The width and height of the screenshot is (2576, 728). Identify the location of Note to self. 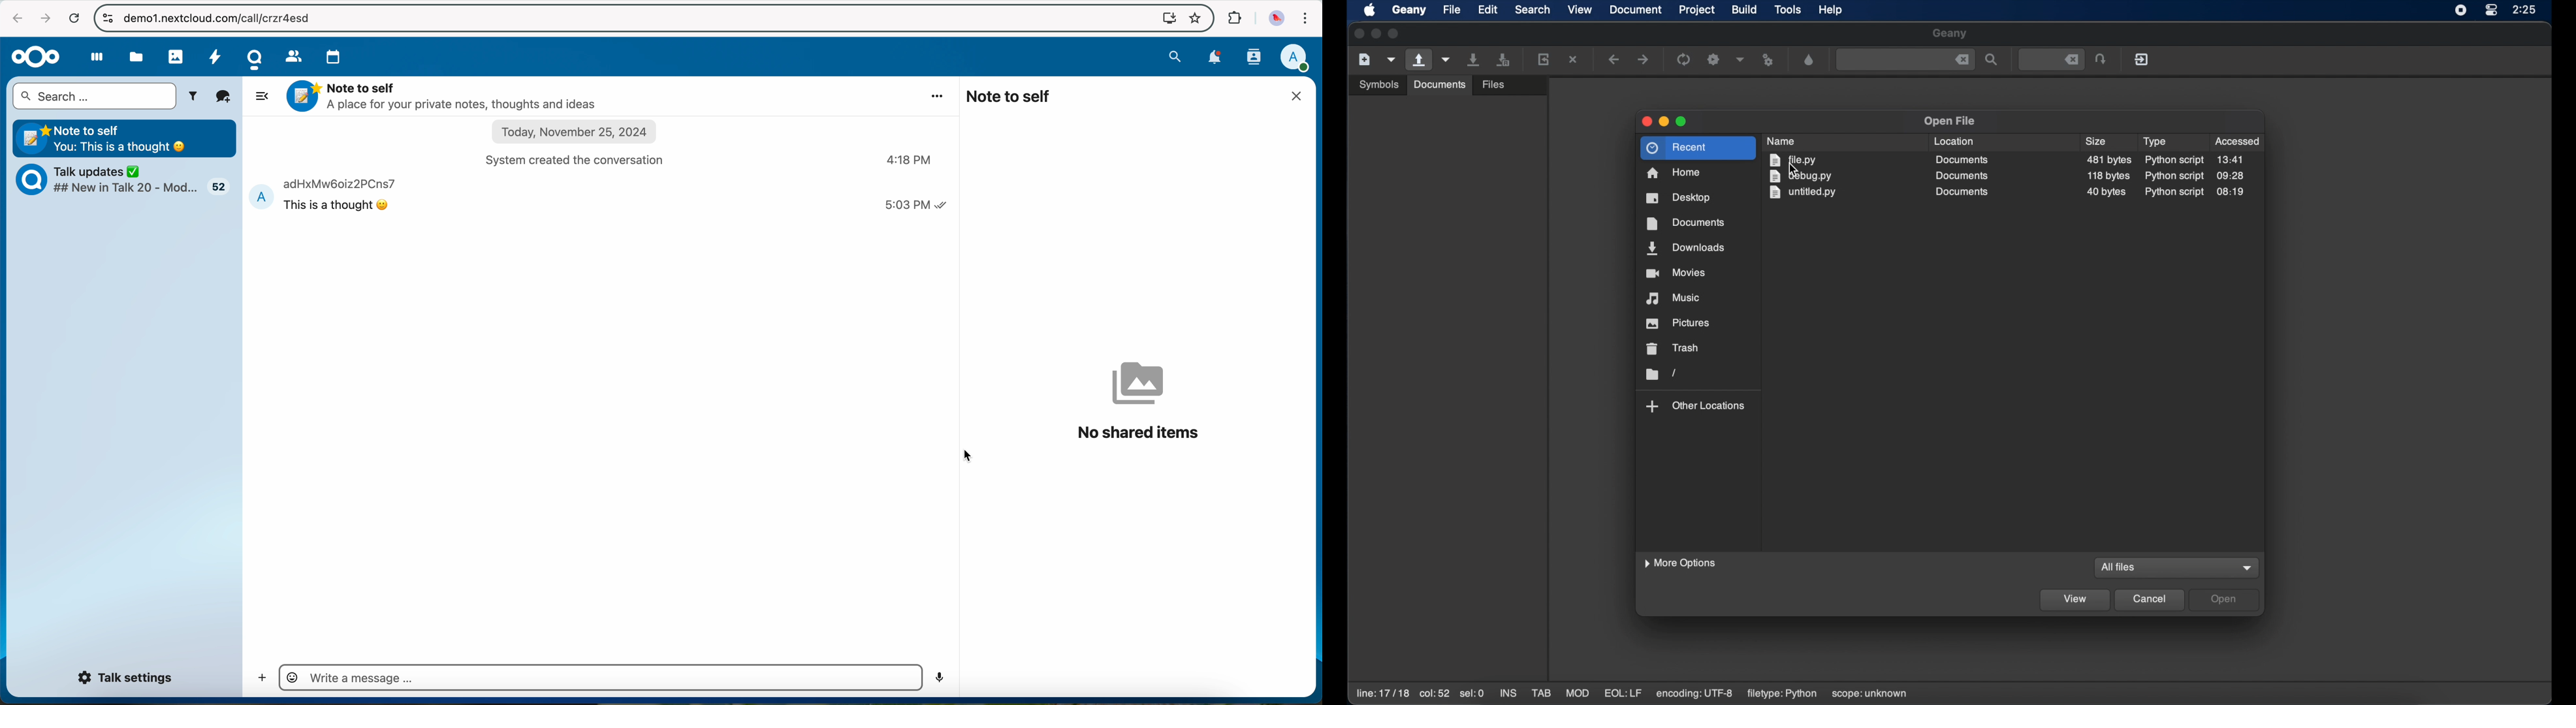
(445, 96).